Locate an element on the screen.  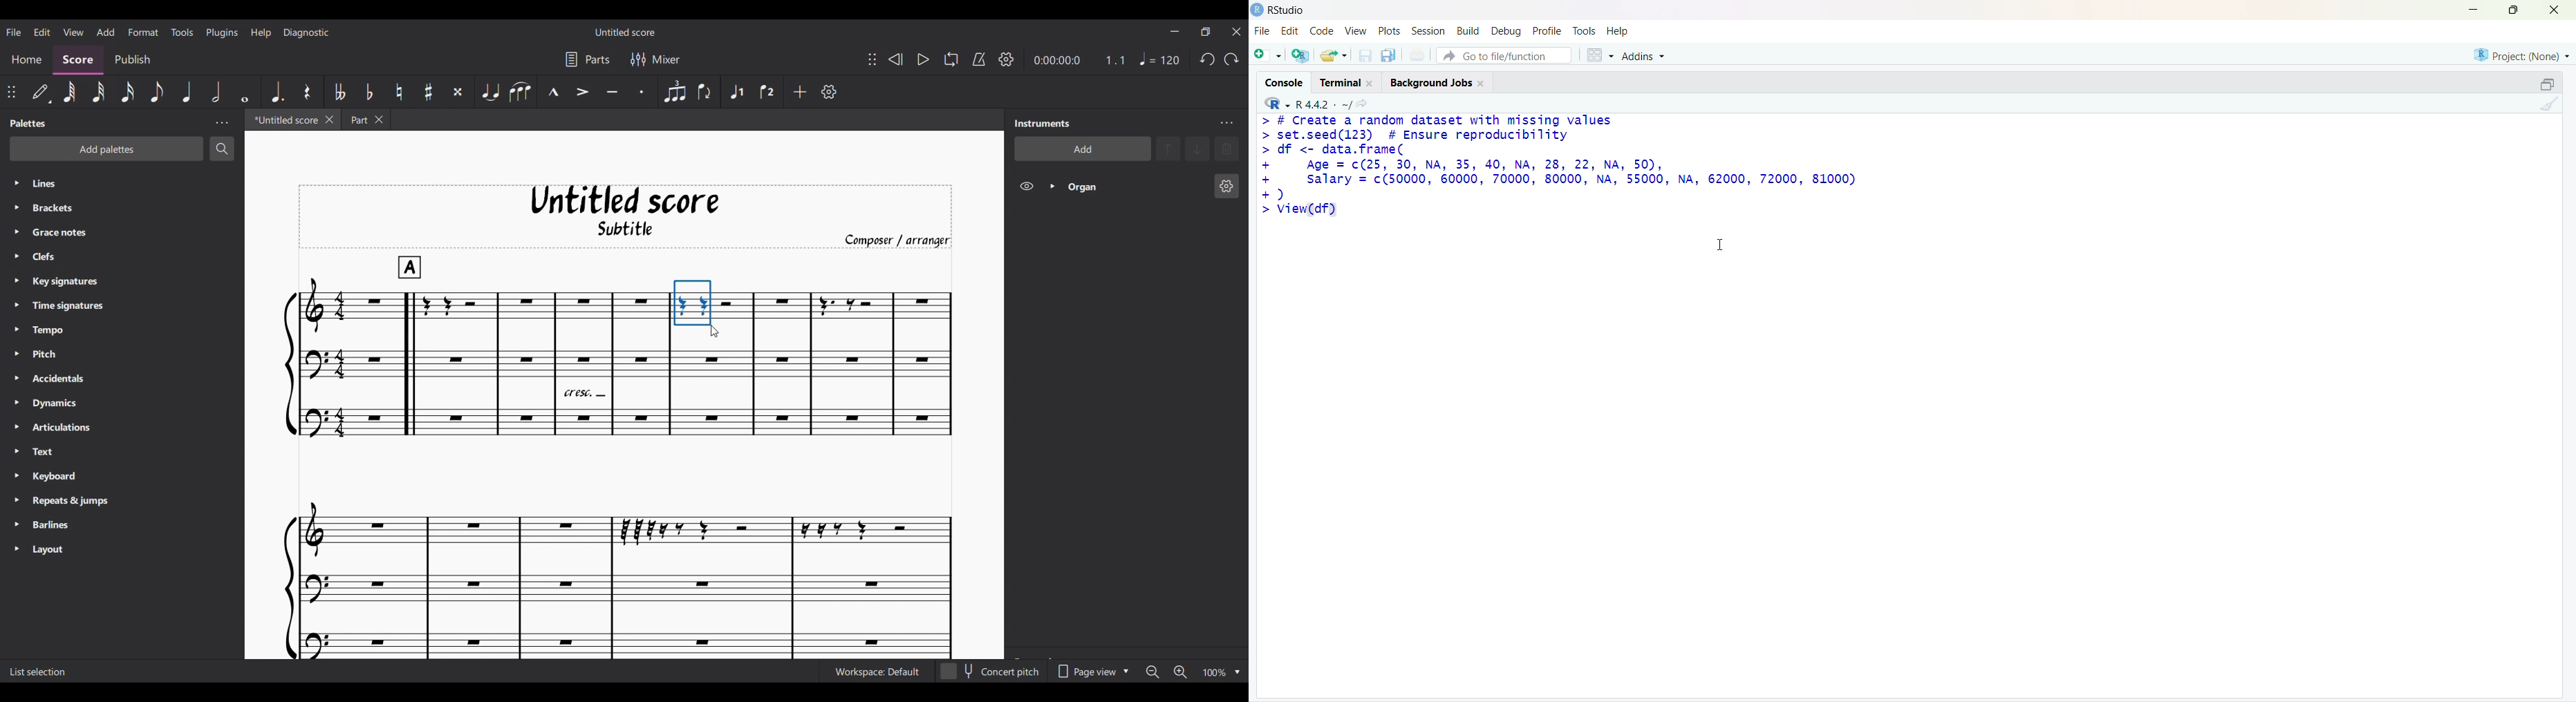
console is located at coordinates (1285, 82).